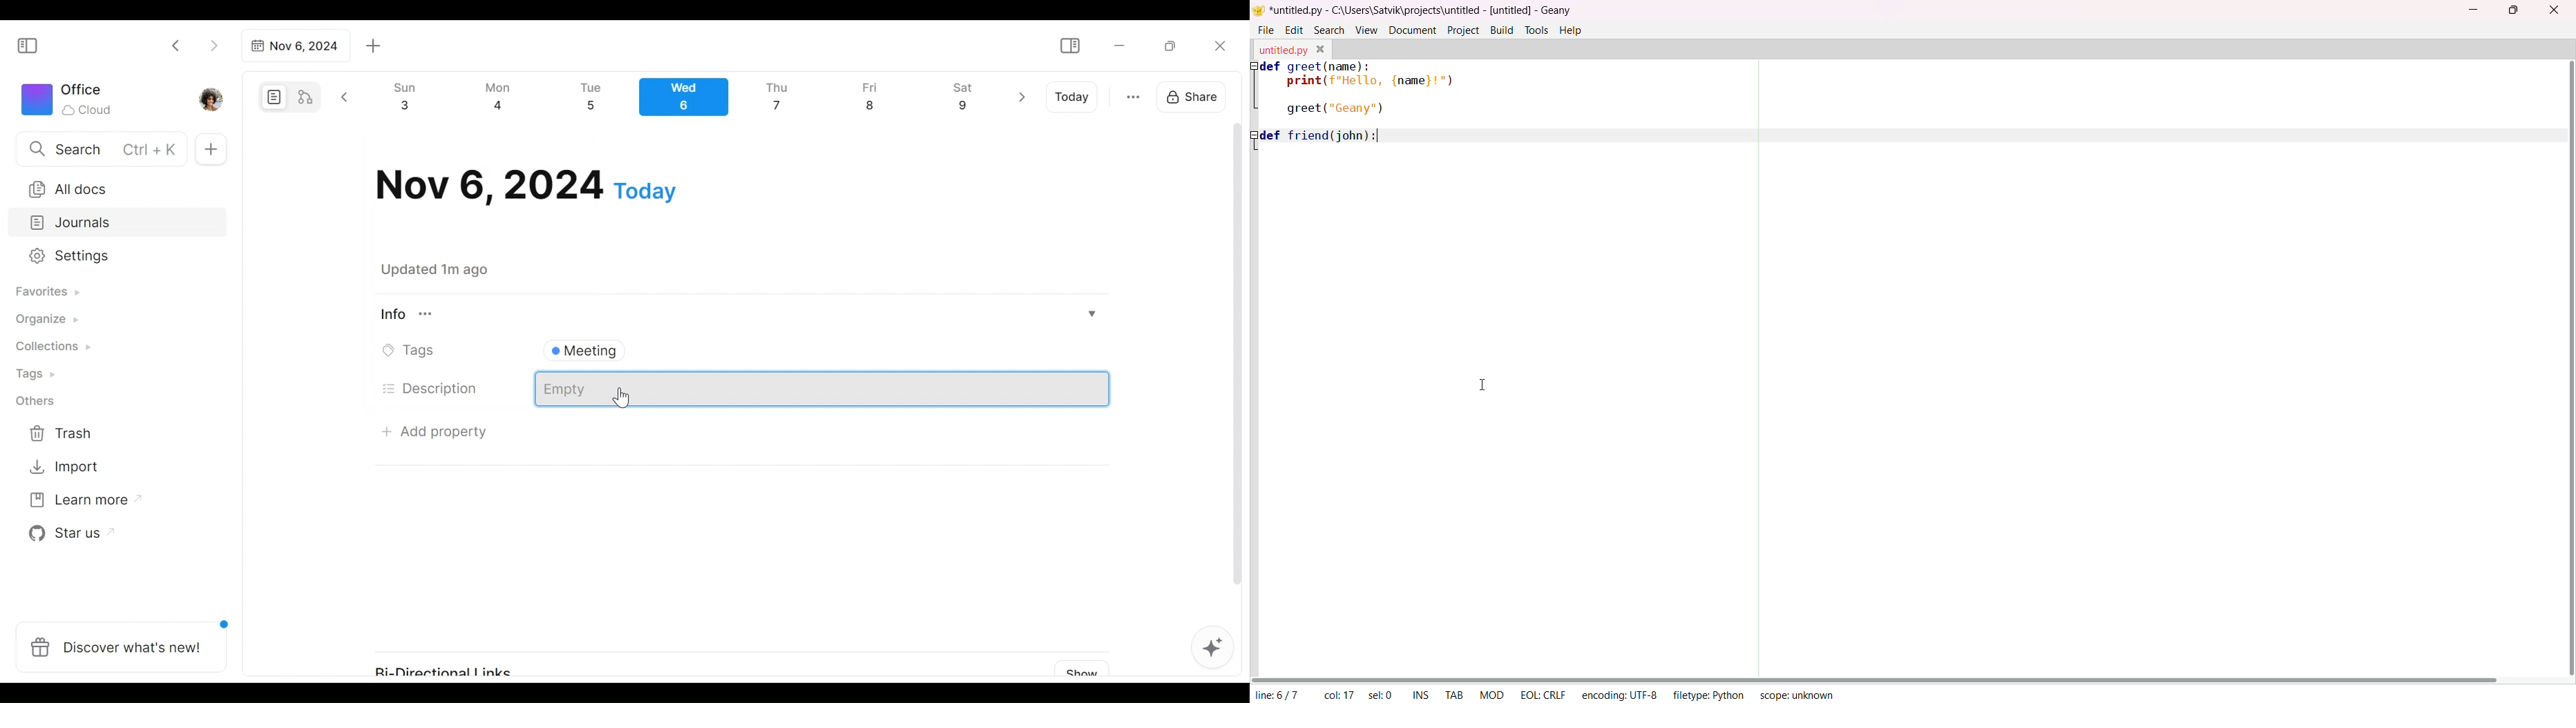  What do you see at coordinates (1426, 9) in the screenshot?
I see `| *untitled.py - C:\Users\Satvik\projects\untitled - [untitled] - Geany` at bounding box center [1426, 9].